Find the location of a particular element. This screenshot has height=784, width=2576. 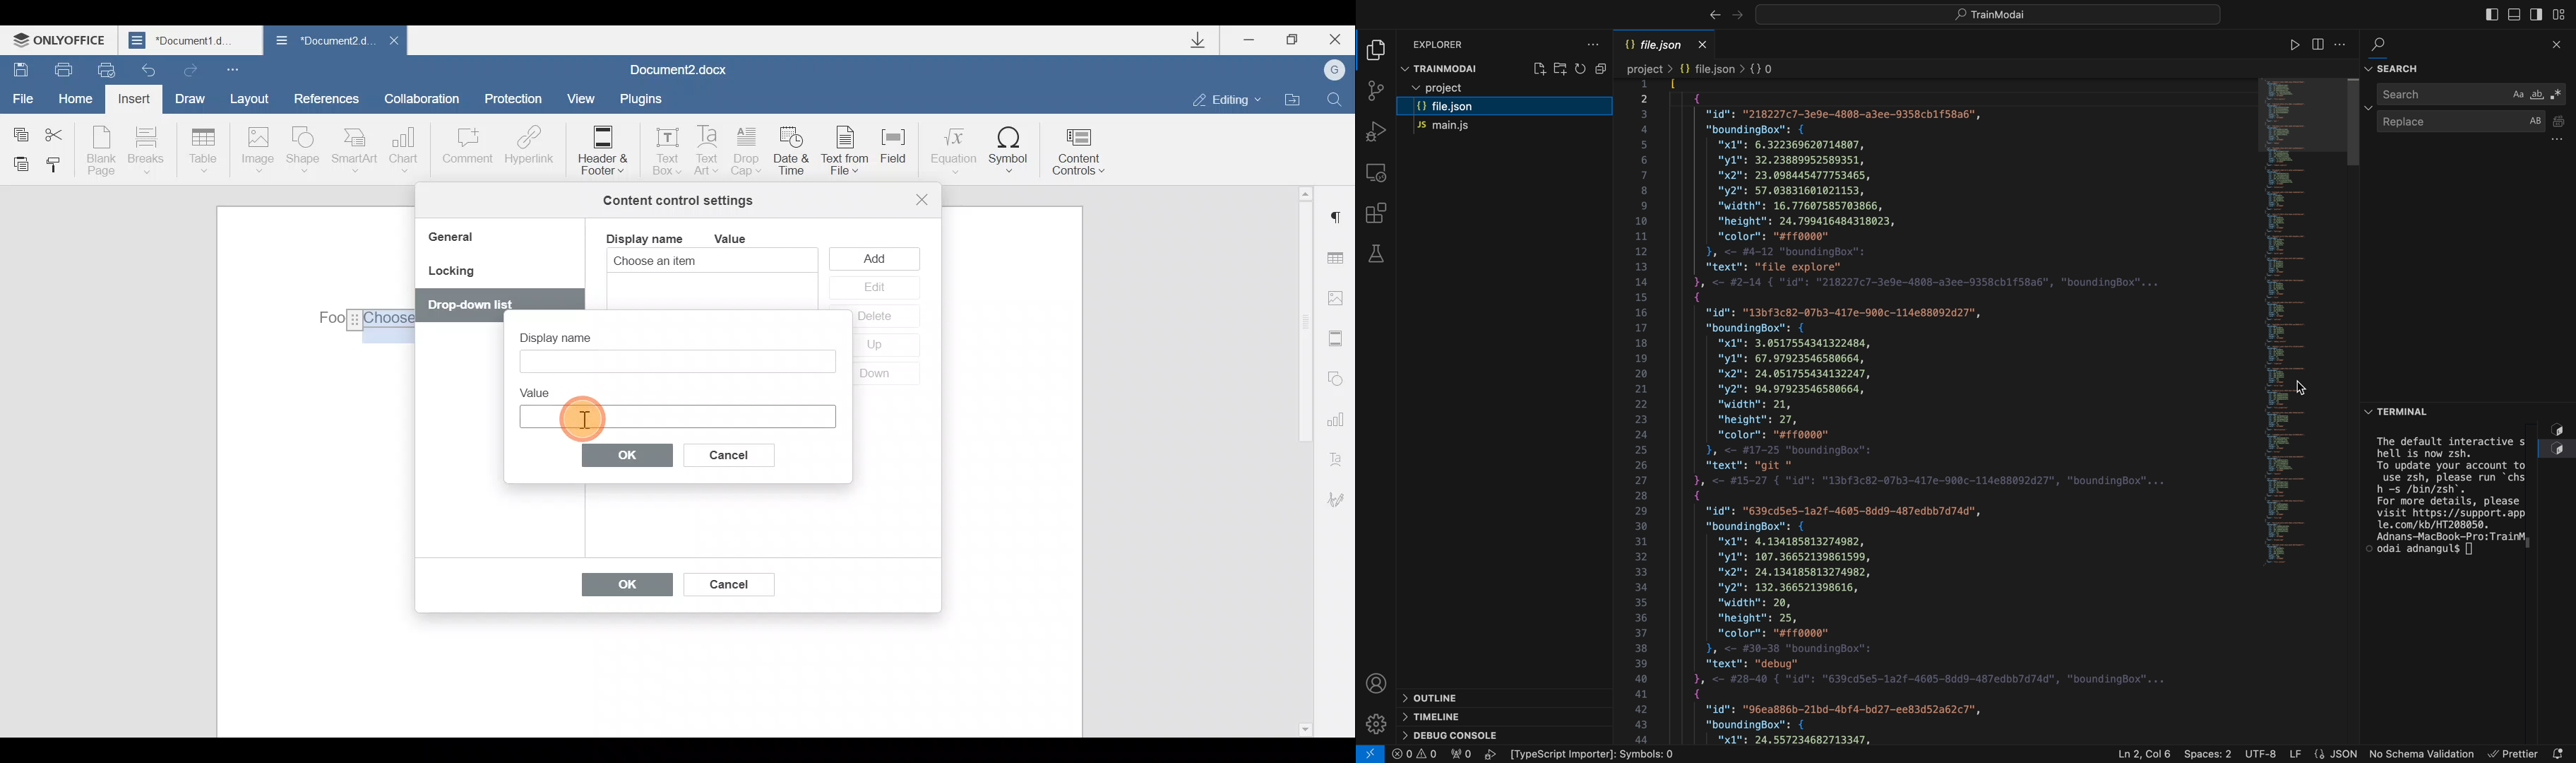

Locking is located at coordinates (451, 276).